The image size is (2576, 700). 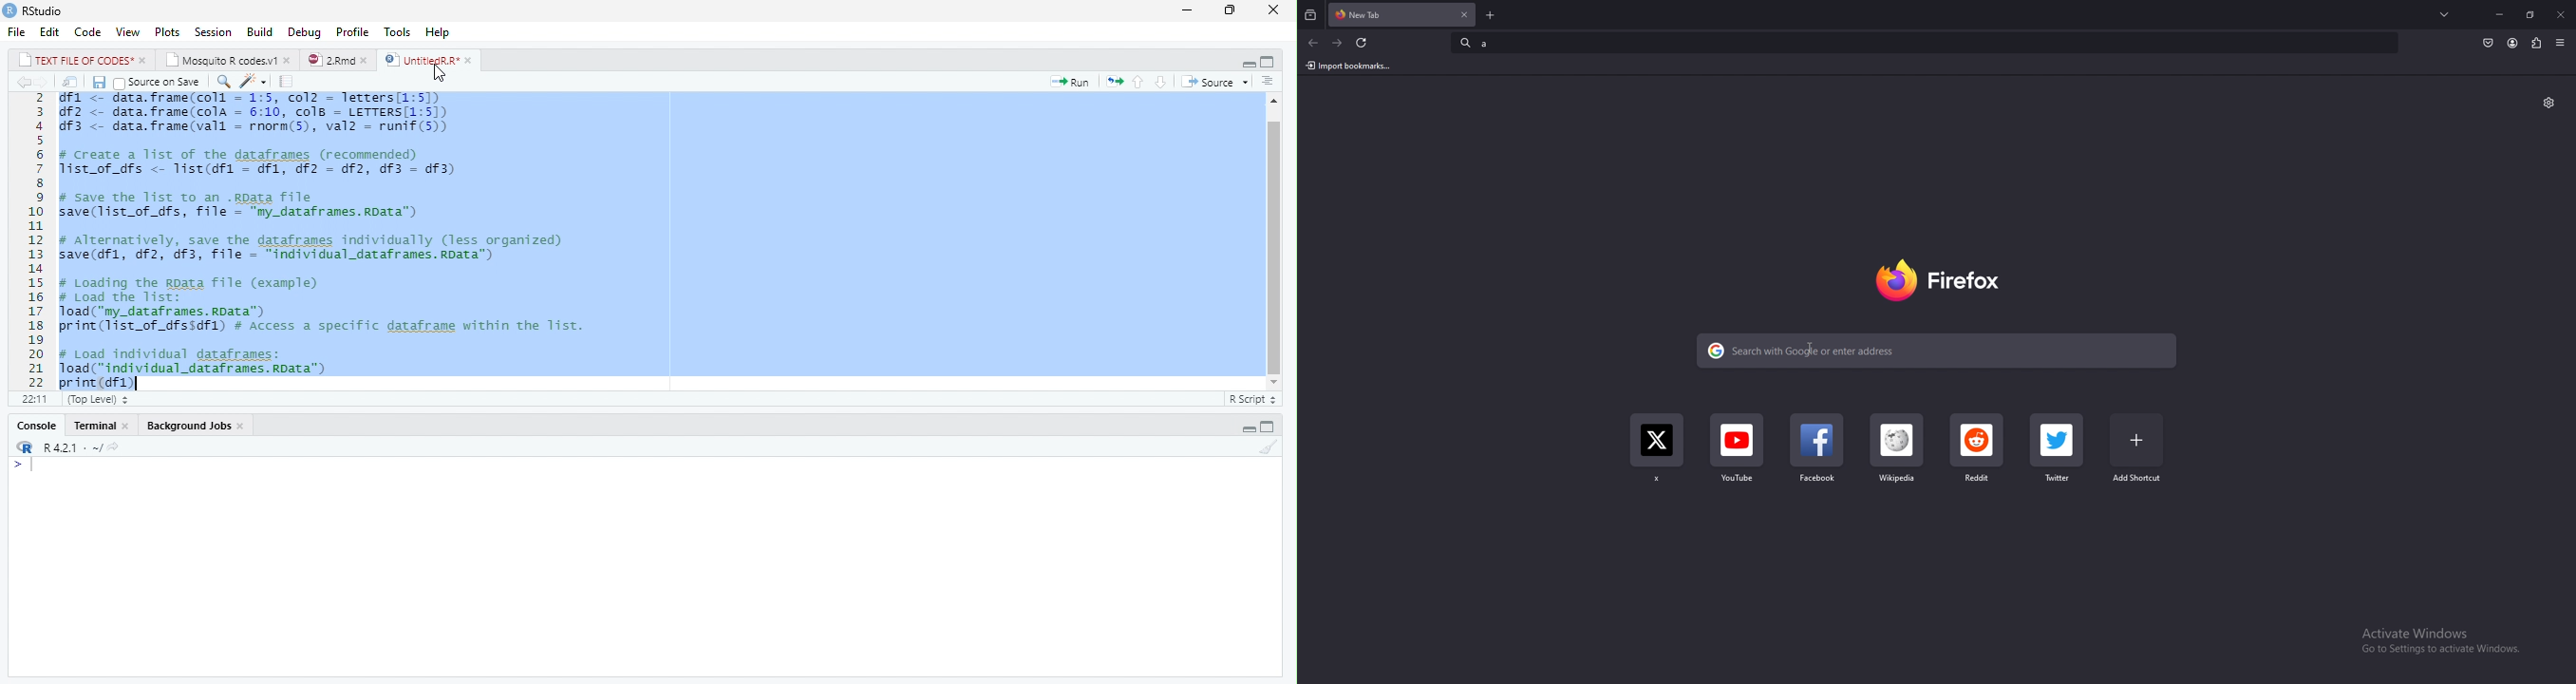 What do you see at coordinates (1213, 81) in the screenshot?
I see `Source` at bounding box center [1213, 81].